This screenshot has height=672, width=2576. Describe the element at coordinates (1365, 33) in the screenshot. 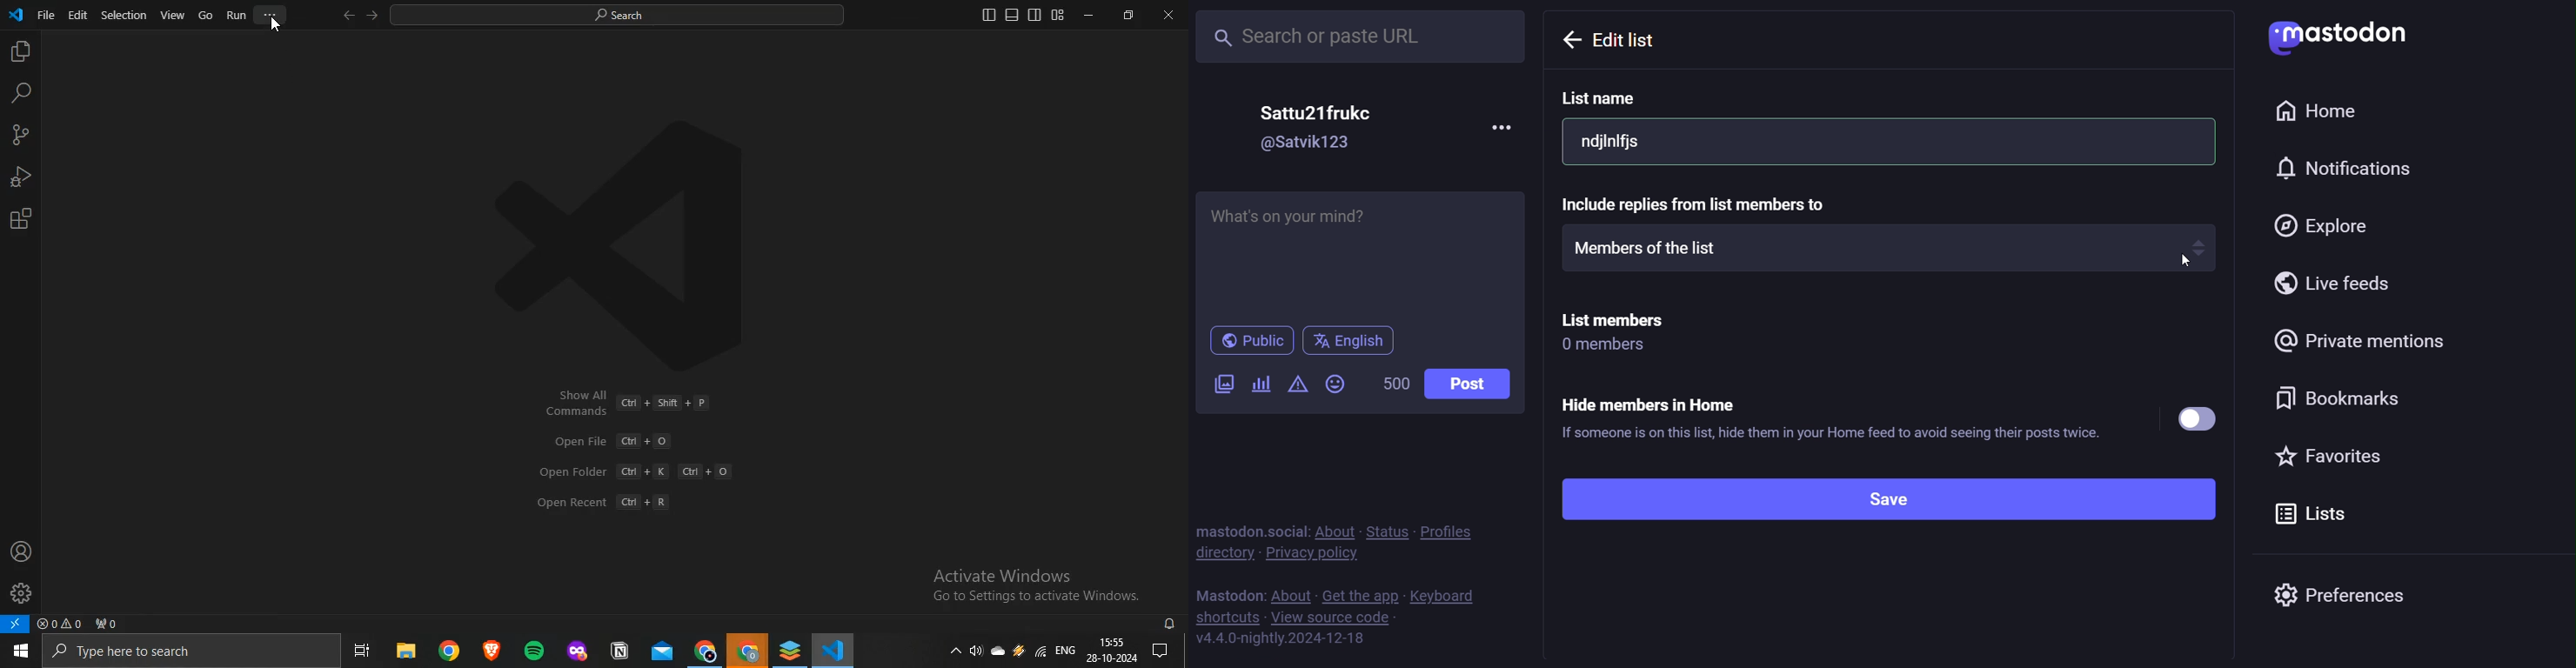

I see `search or paste URL` at that location.